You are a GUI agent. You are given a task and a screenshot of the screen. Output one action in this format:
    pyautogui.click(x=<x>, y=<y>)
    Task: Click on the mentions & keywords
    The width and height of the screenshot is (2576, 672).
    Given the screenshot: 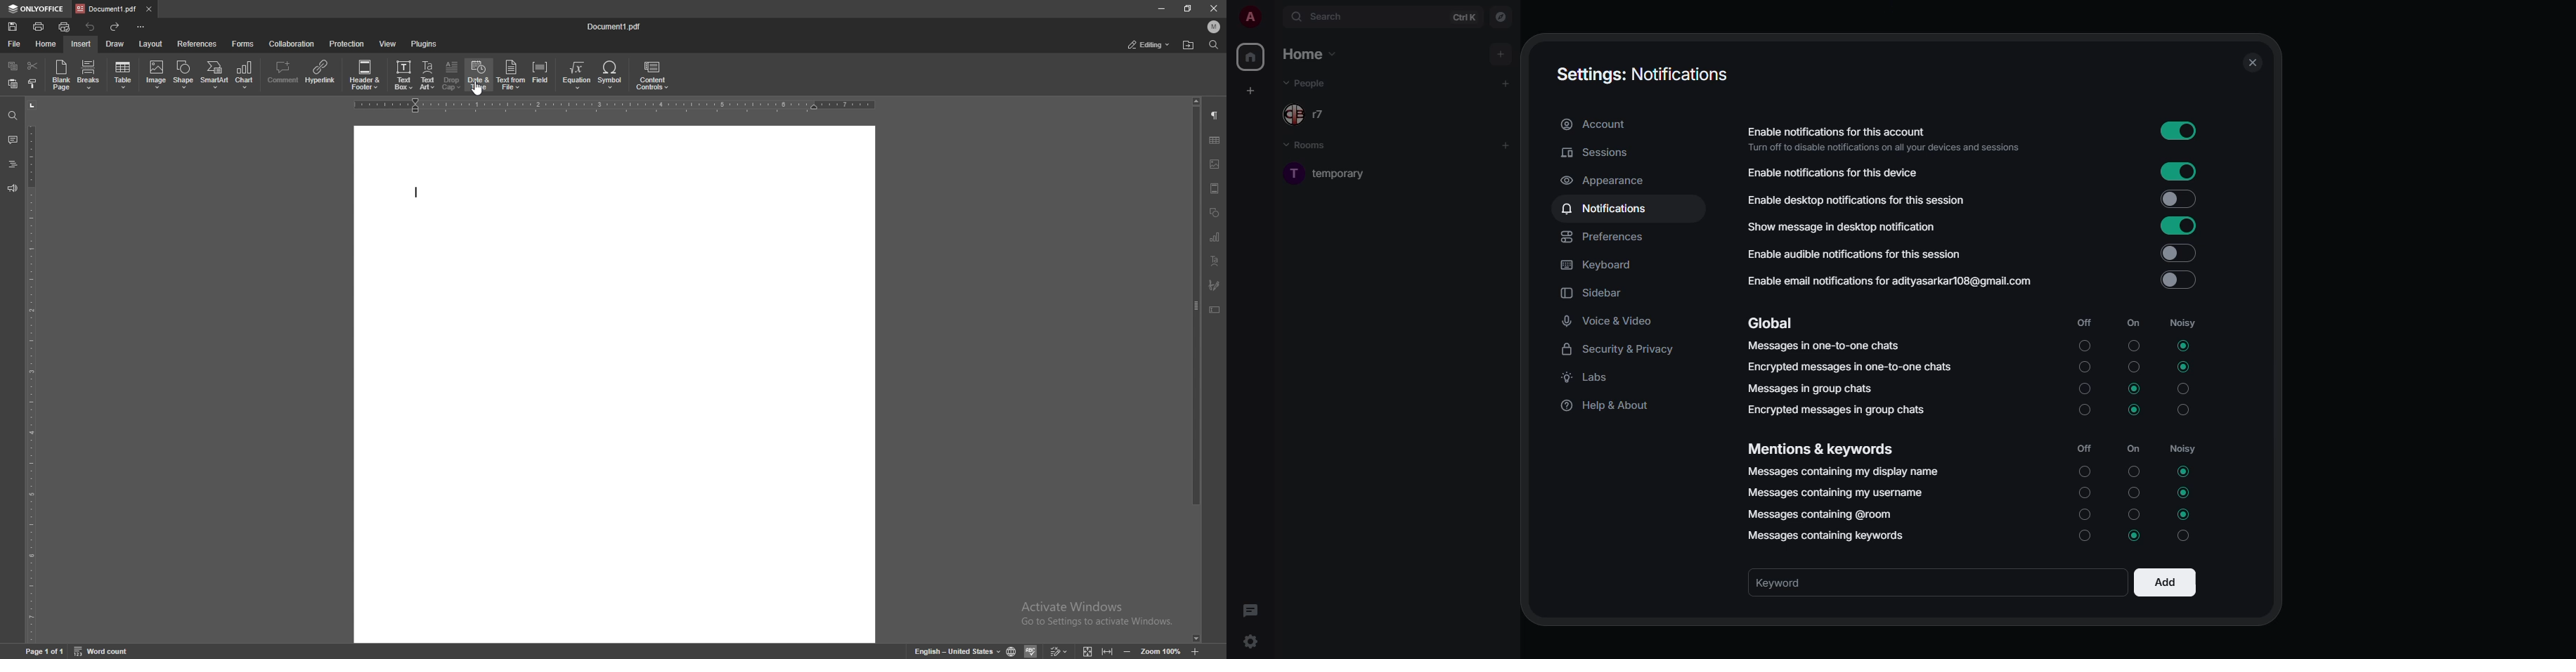 What is the action you would take?
    pyautogui.click(x=1819, y=447)
    